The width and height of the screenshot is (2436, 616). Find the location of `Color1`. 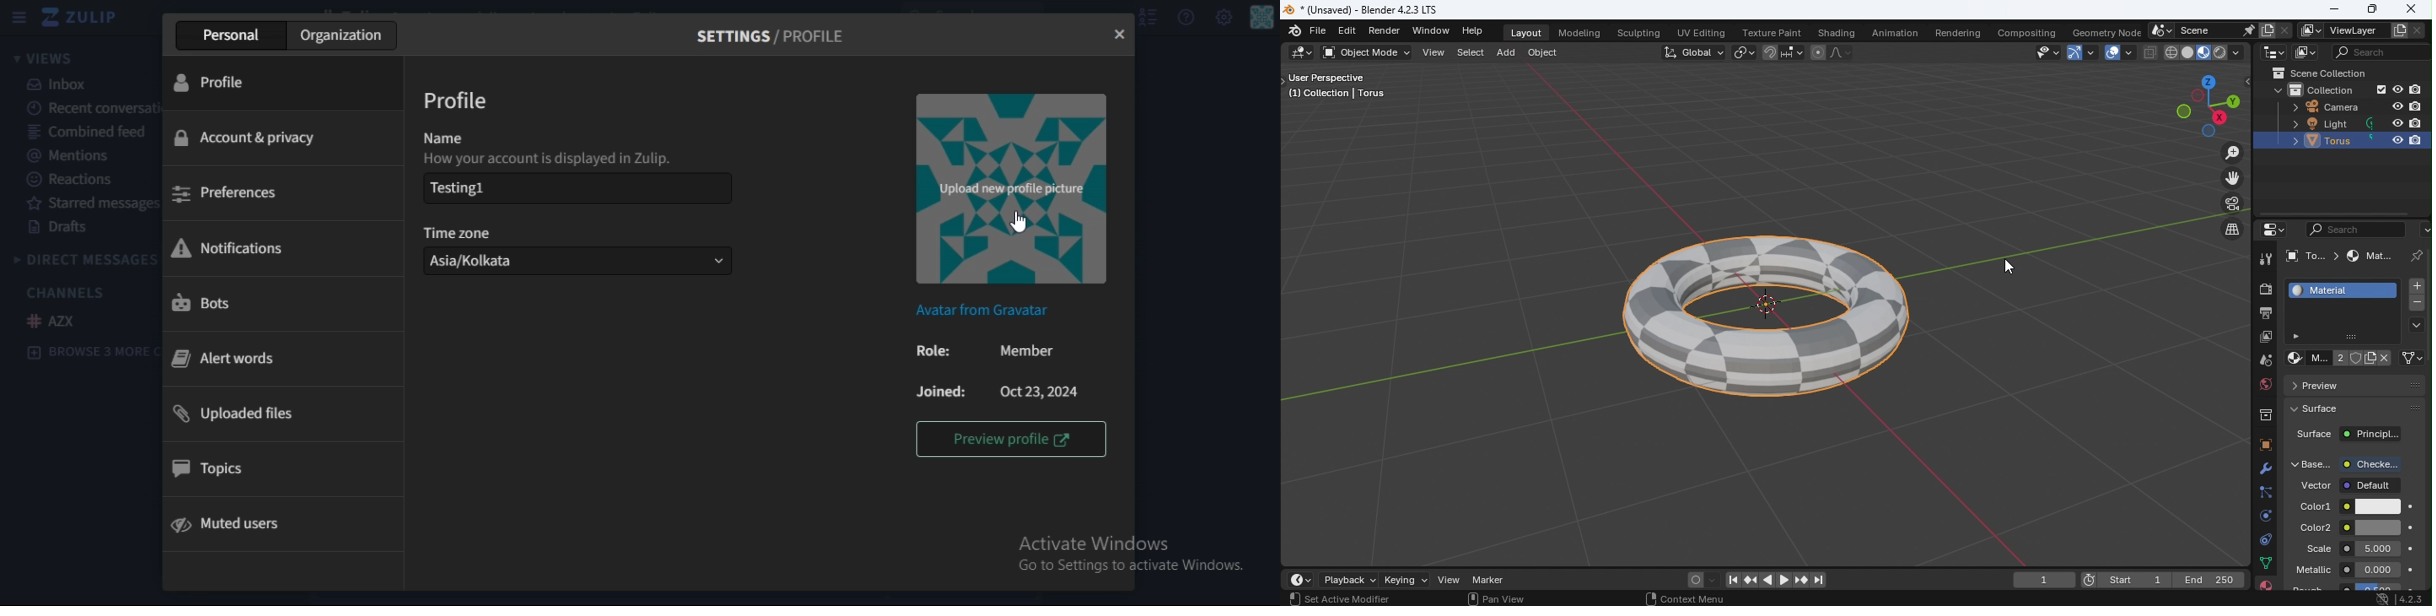

Color1 is located at coordinates (2348, 506).